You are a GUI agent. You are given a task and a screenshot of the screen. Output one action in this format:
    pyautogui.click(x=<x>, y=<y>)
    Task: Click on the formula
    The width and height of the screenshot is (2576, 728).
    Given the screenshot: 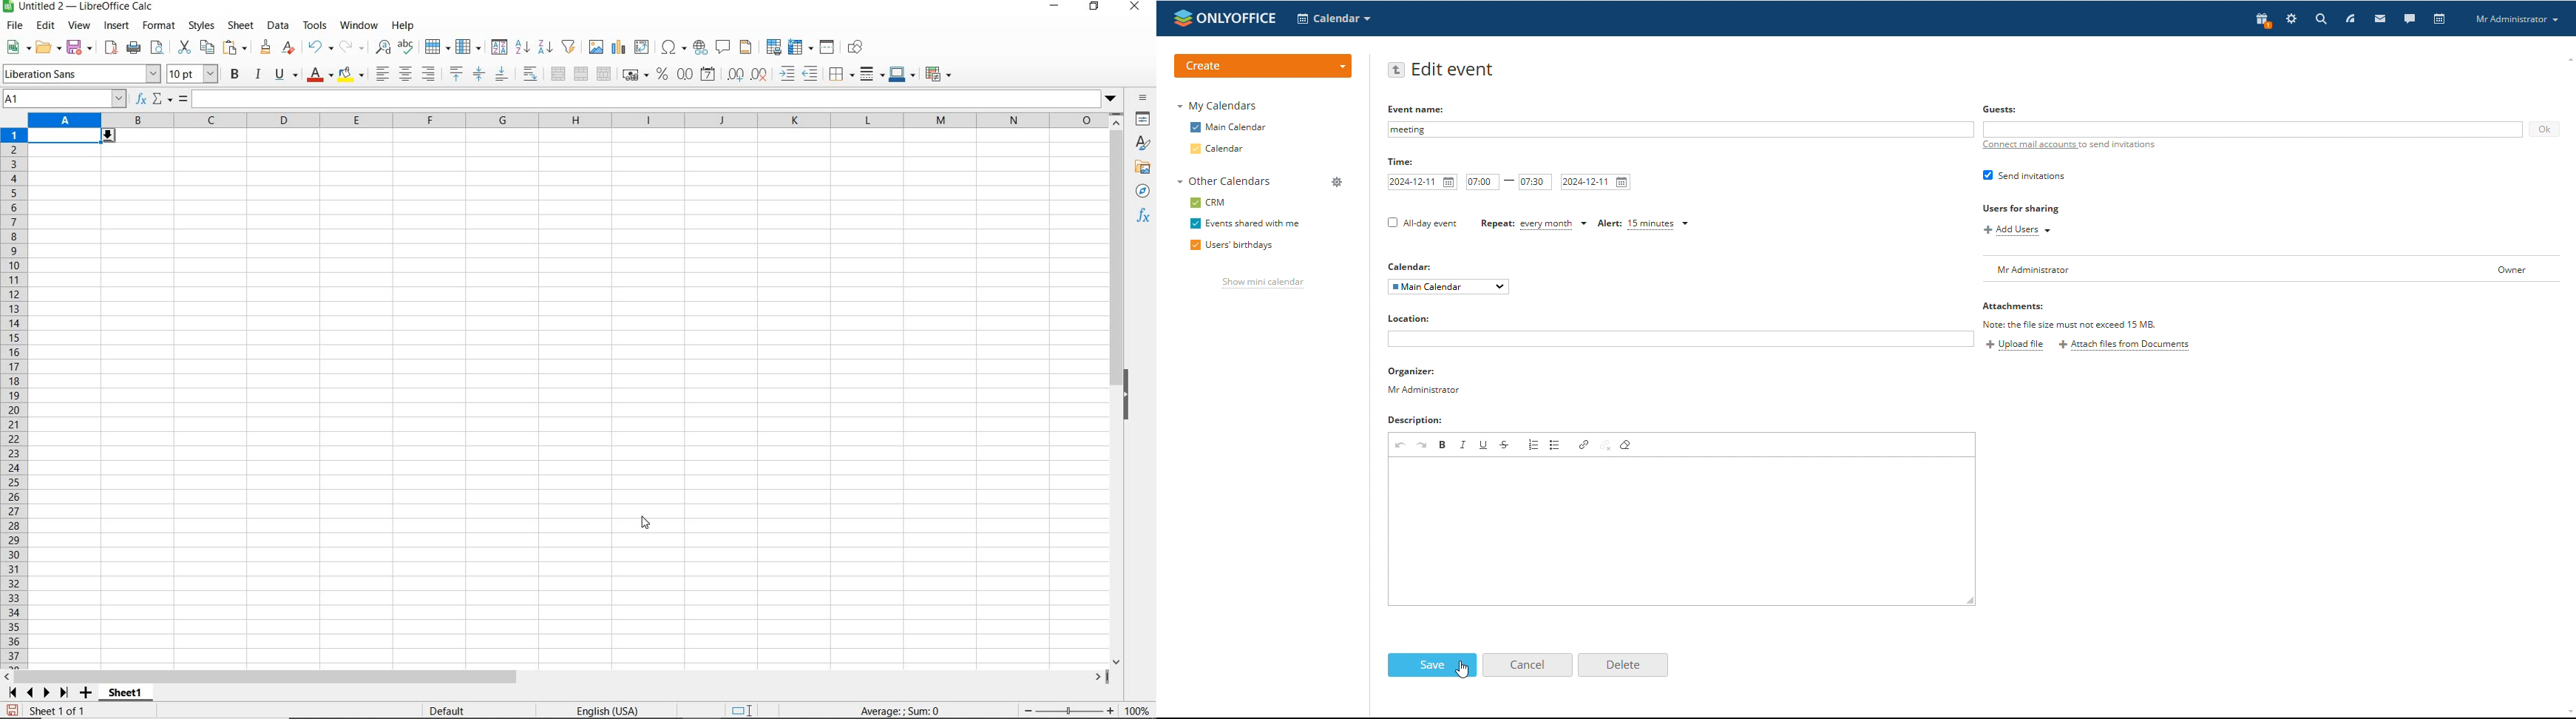 What is the action you would take?
    pyautogui.click(x=183, y=100)
    